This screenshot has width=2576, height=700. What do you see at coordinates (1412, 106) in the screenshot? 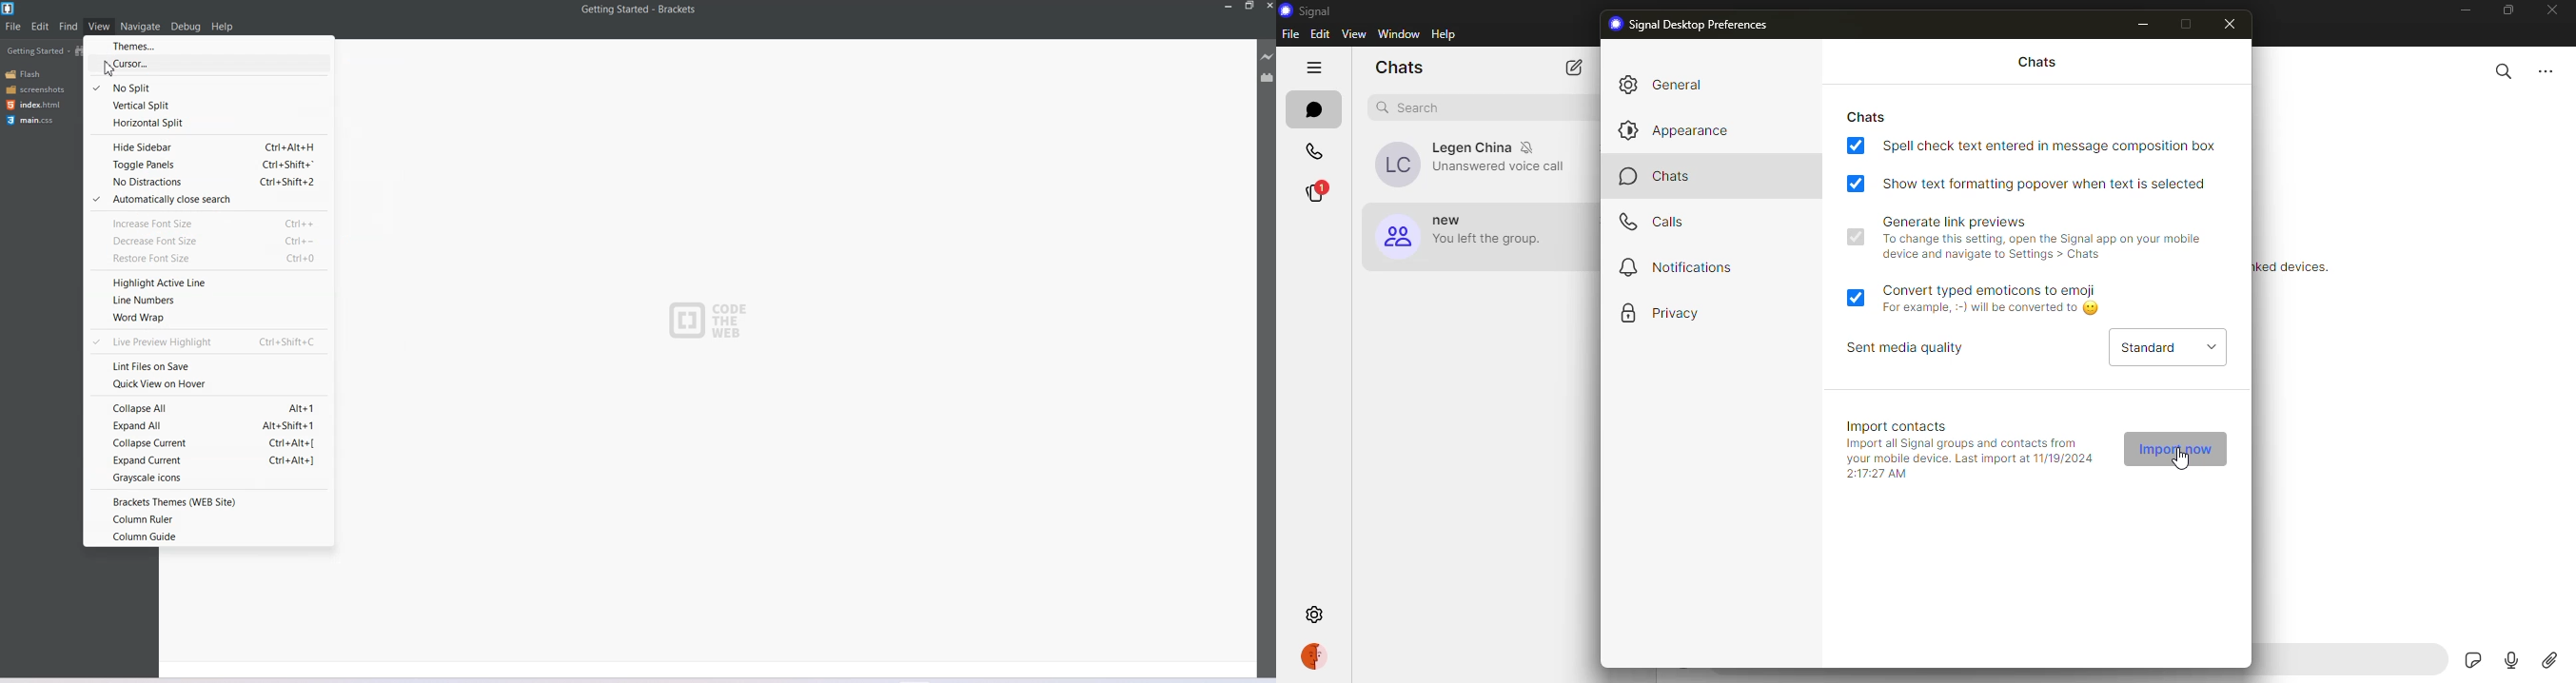
I see `search` at bounding box center [1412, 106].